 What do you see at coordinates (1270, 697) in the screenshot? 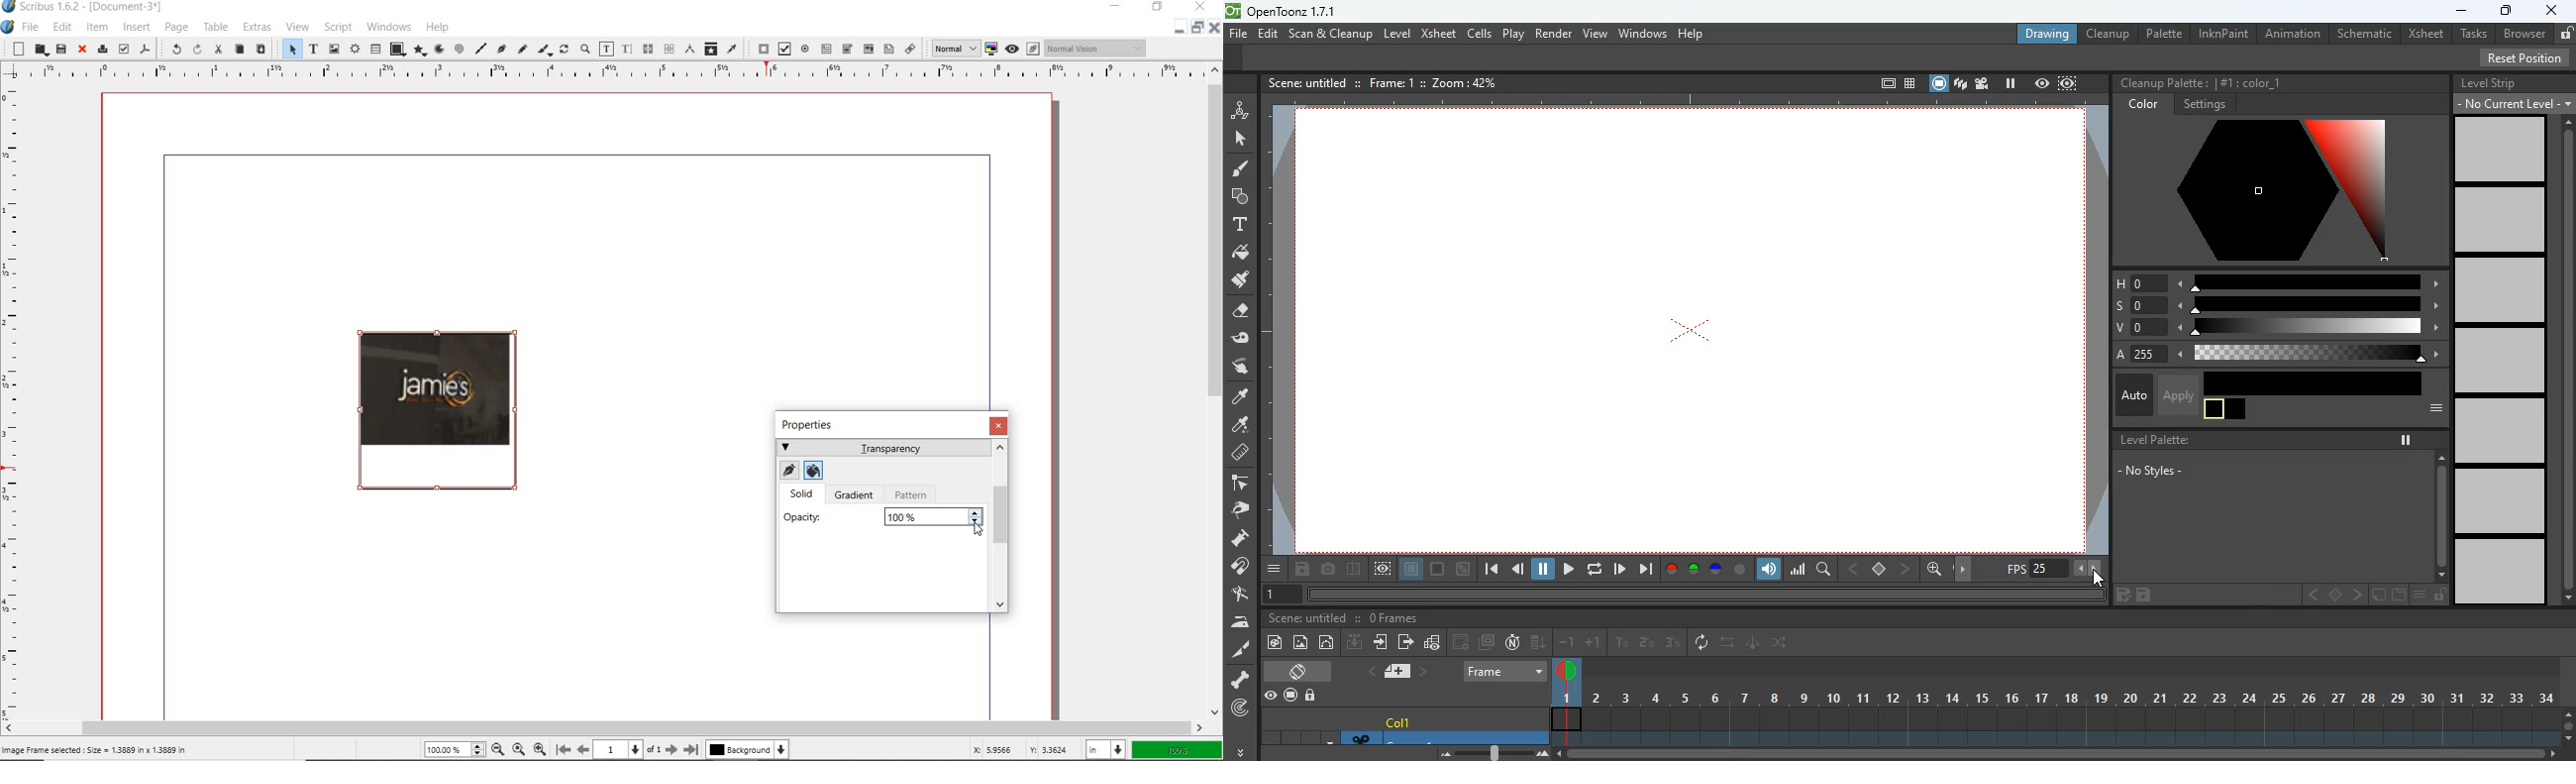
I see `view` at bounding box center [1270, 697].